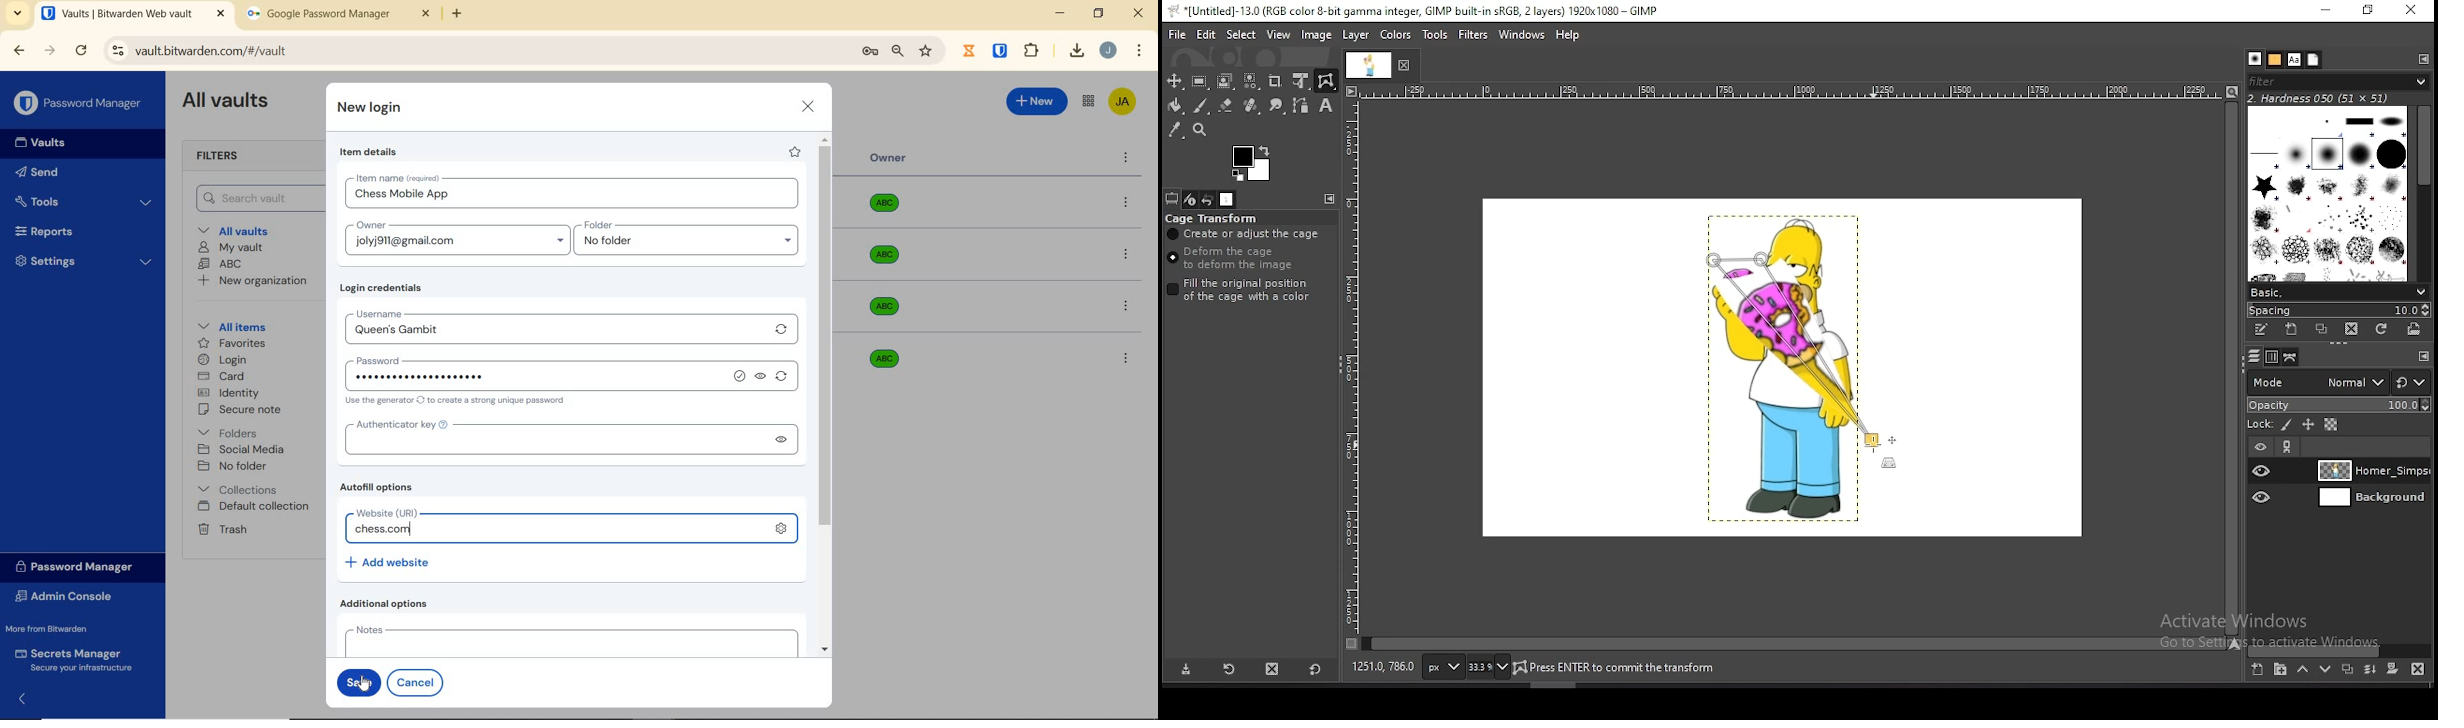  Describe the element at coordinates (1127, 159) in the screenshot. I see `more option` at that location.